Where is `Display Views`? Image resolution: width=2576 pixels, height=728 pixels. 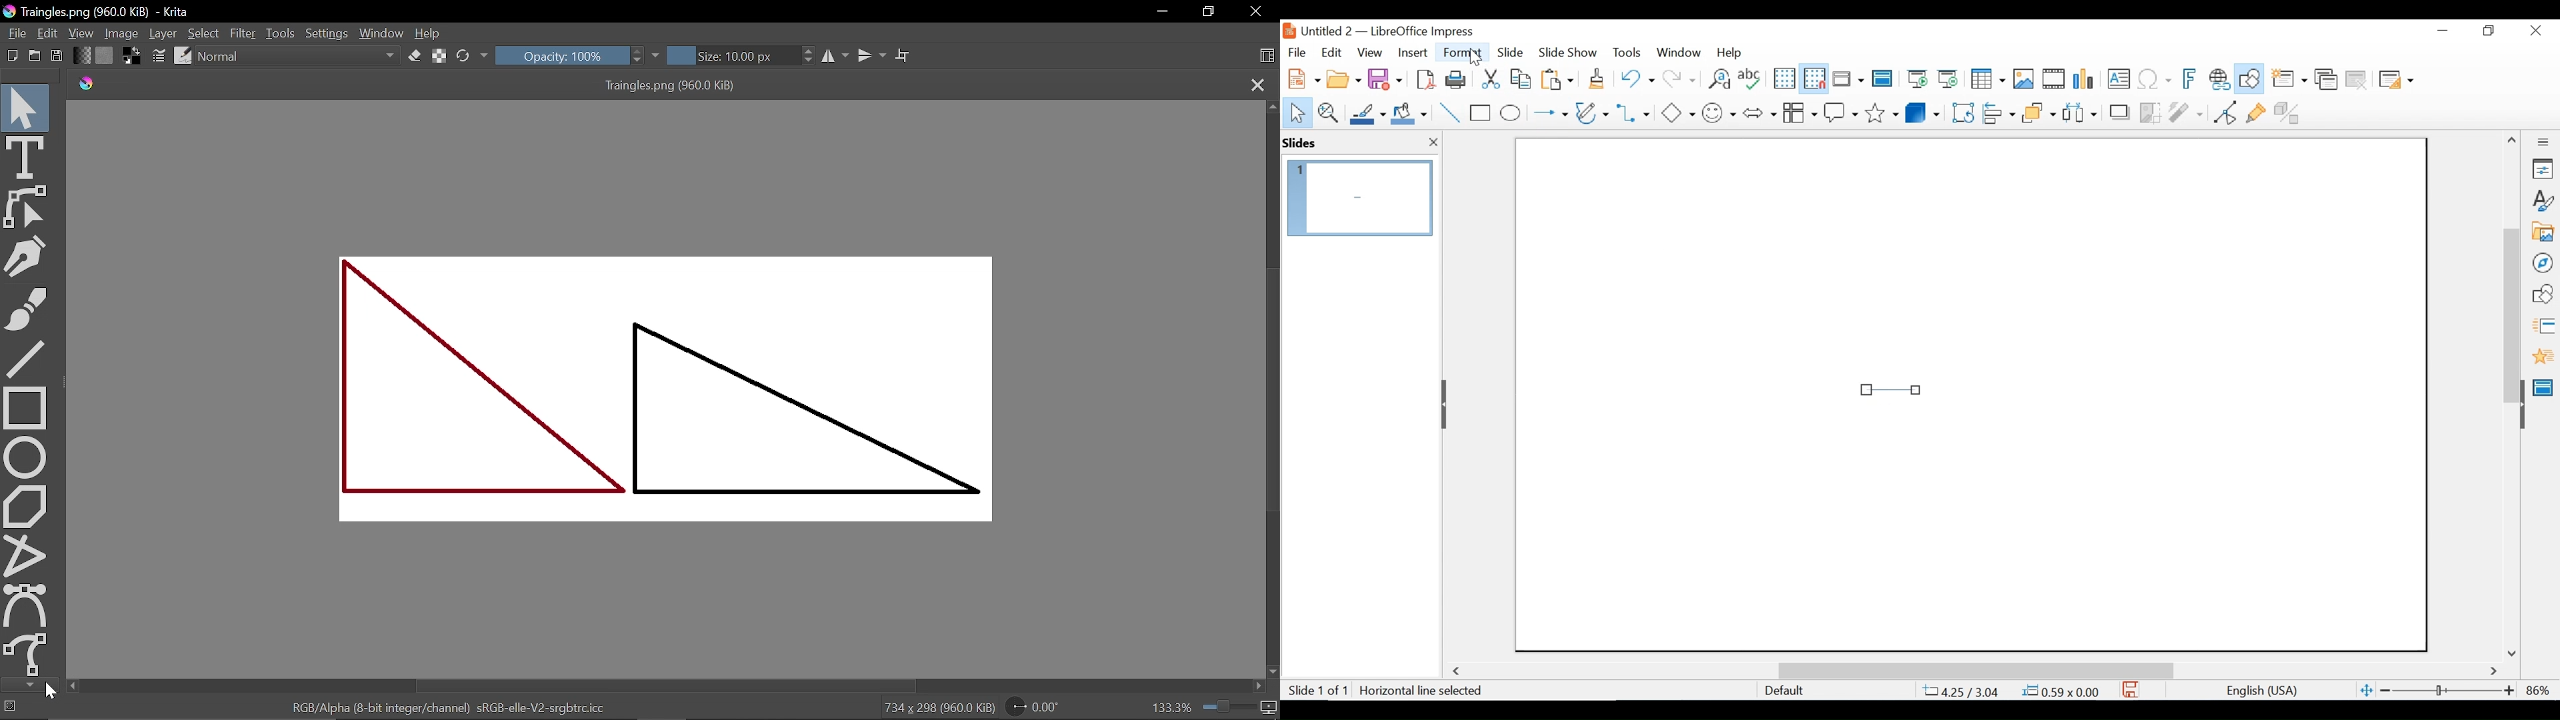
Display Views is located at coordinates (1847, 80).